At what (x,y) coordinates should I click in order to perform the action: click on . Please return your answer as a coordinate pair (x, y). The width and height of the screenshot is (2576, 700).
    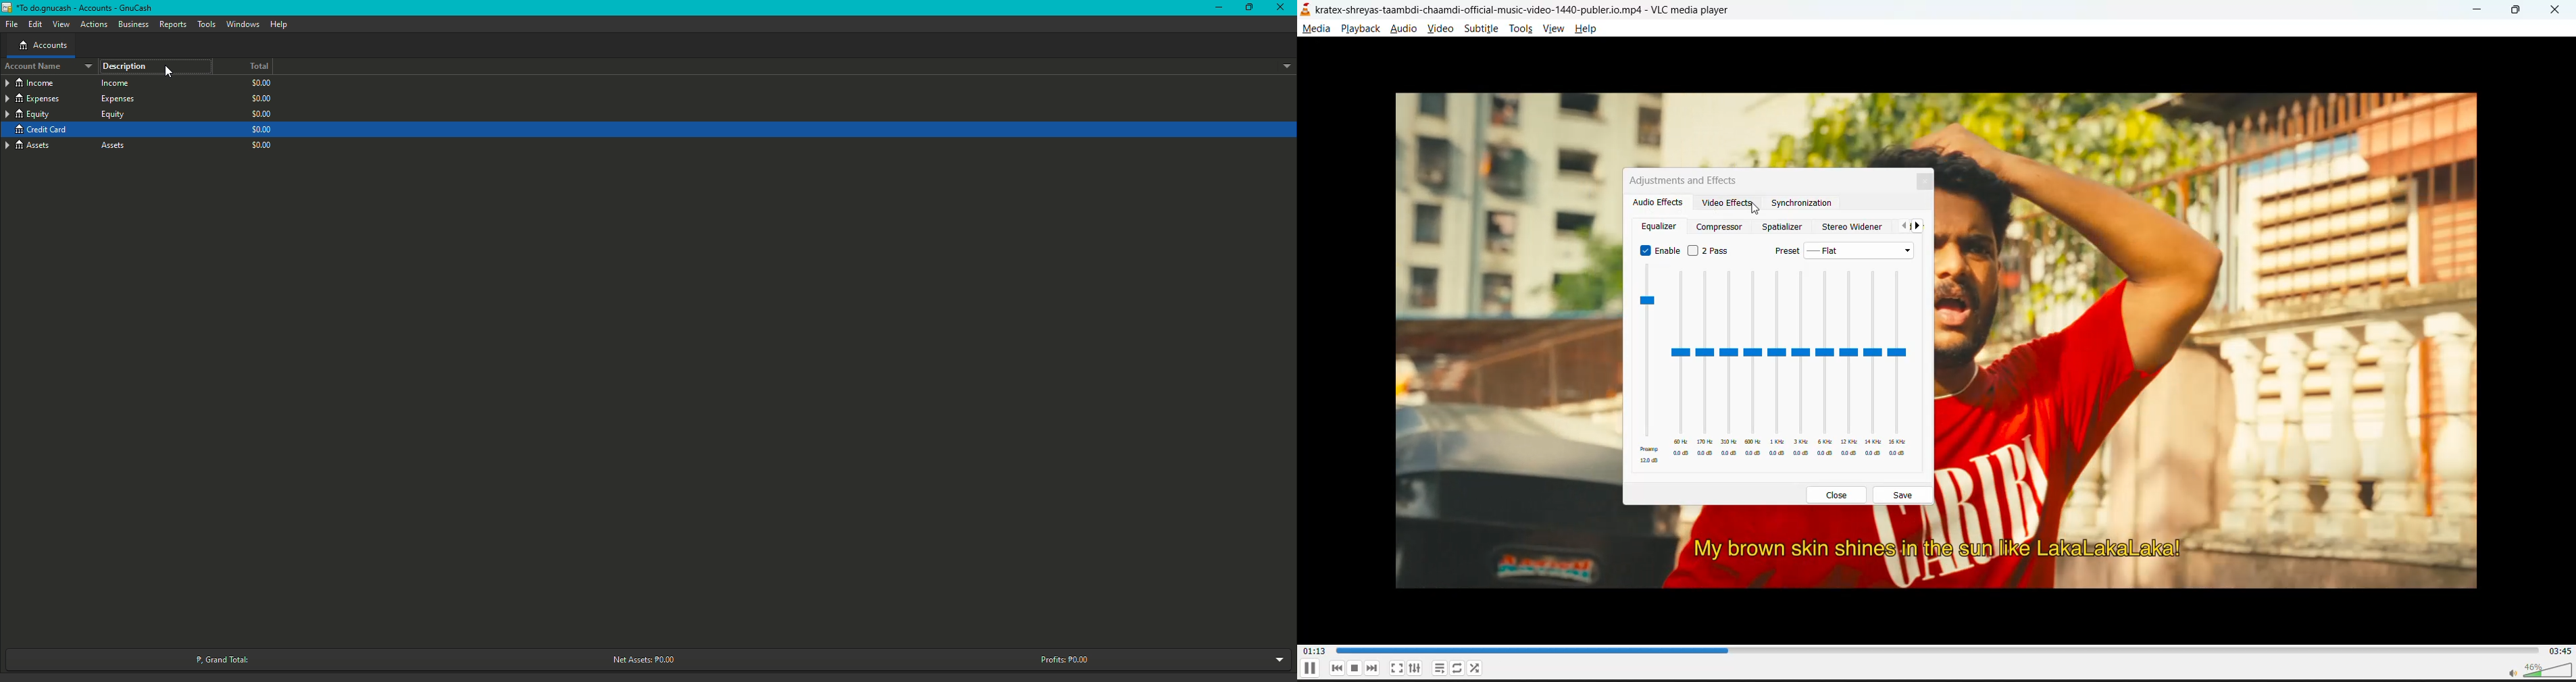
    Looking at the image, I should click on (1776, 365).